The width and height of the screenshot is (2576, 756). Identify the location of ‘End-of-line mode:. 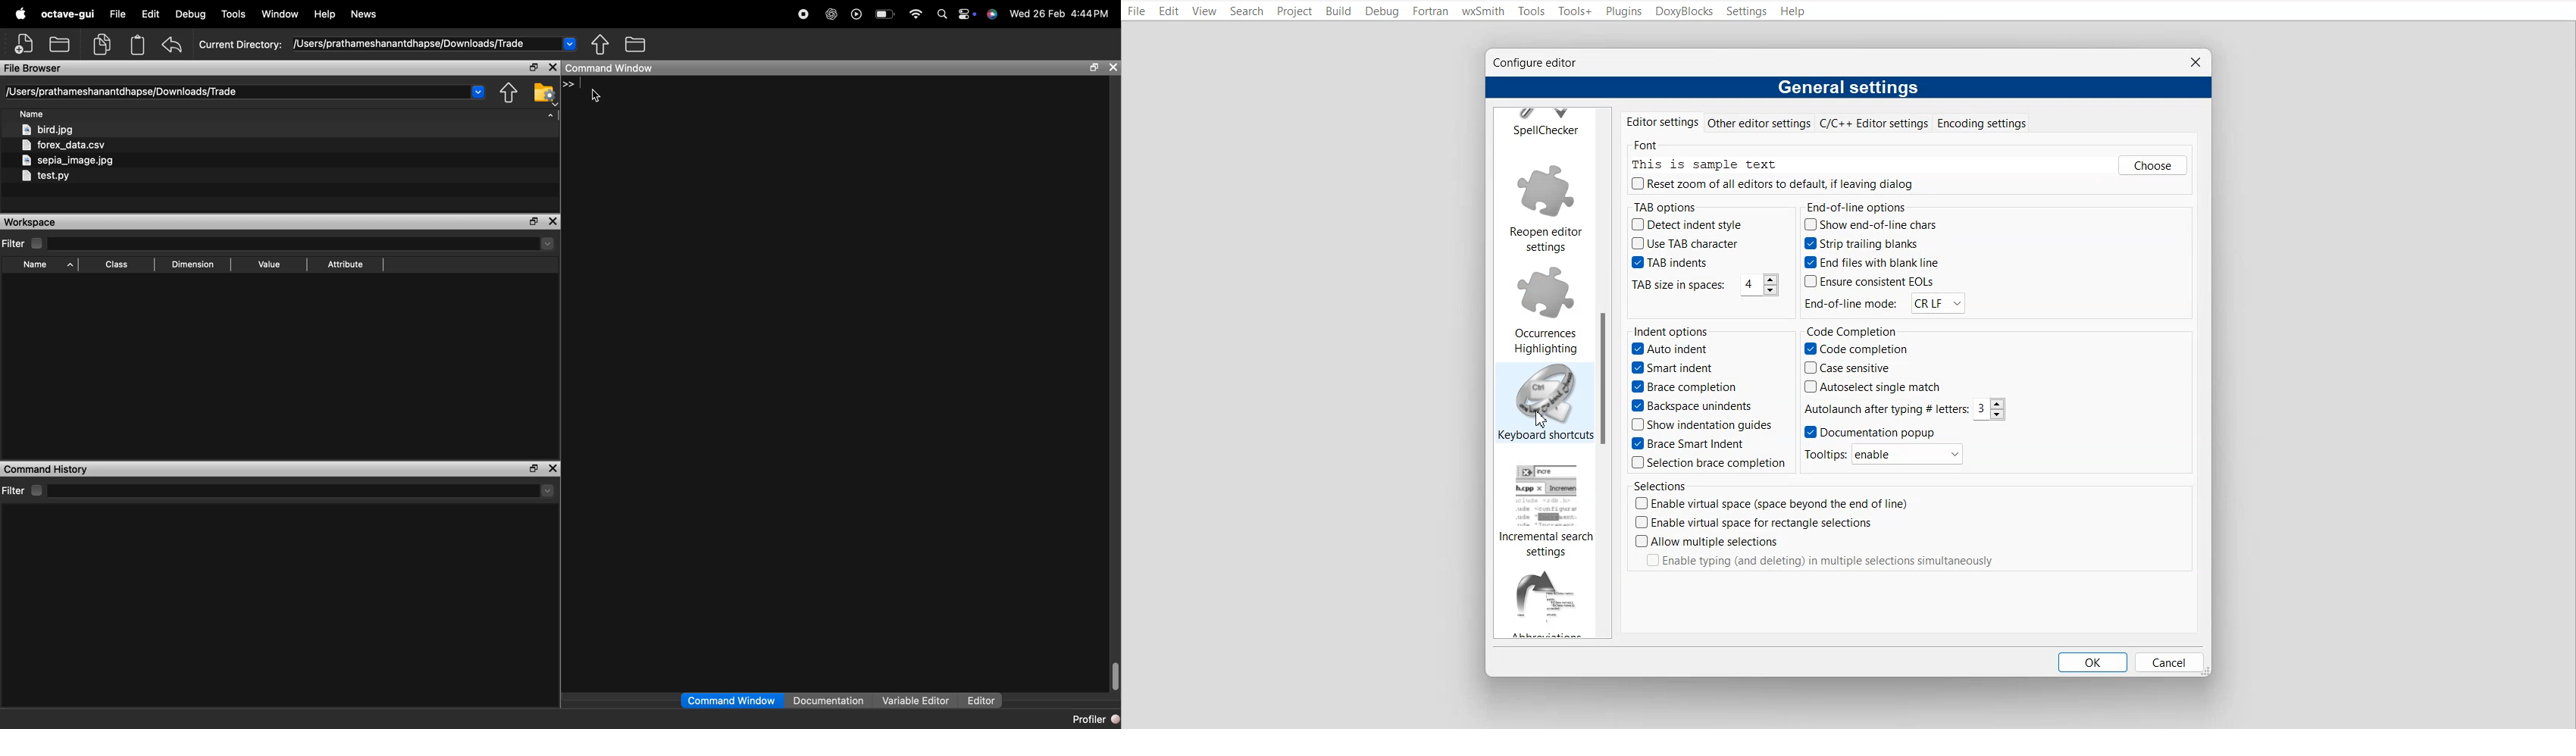
(1851, 304).